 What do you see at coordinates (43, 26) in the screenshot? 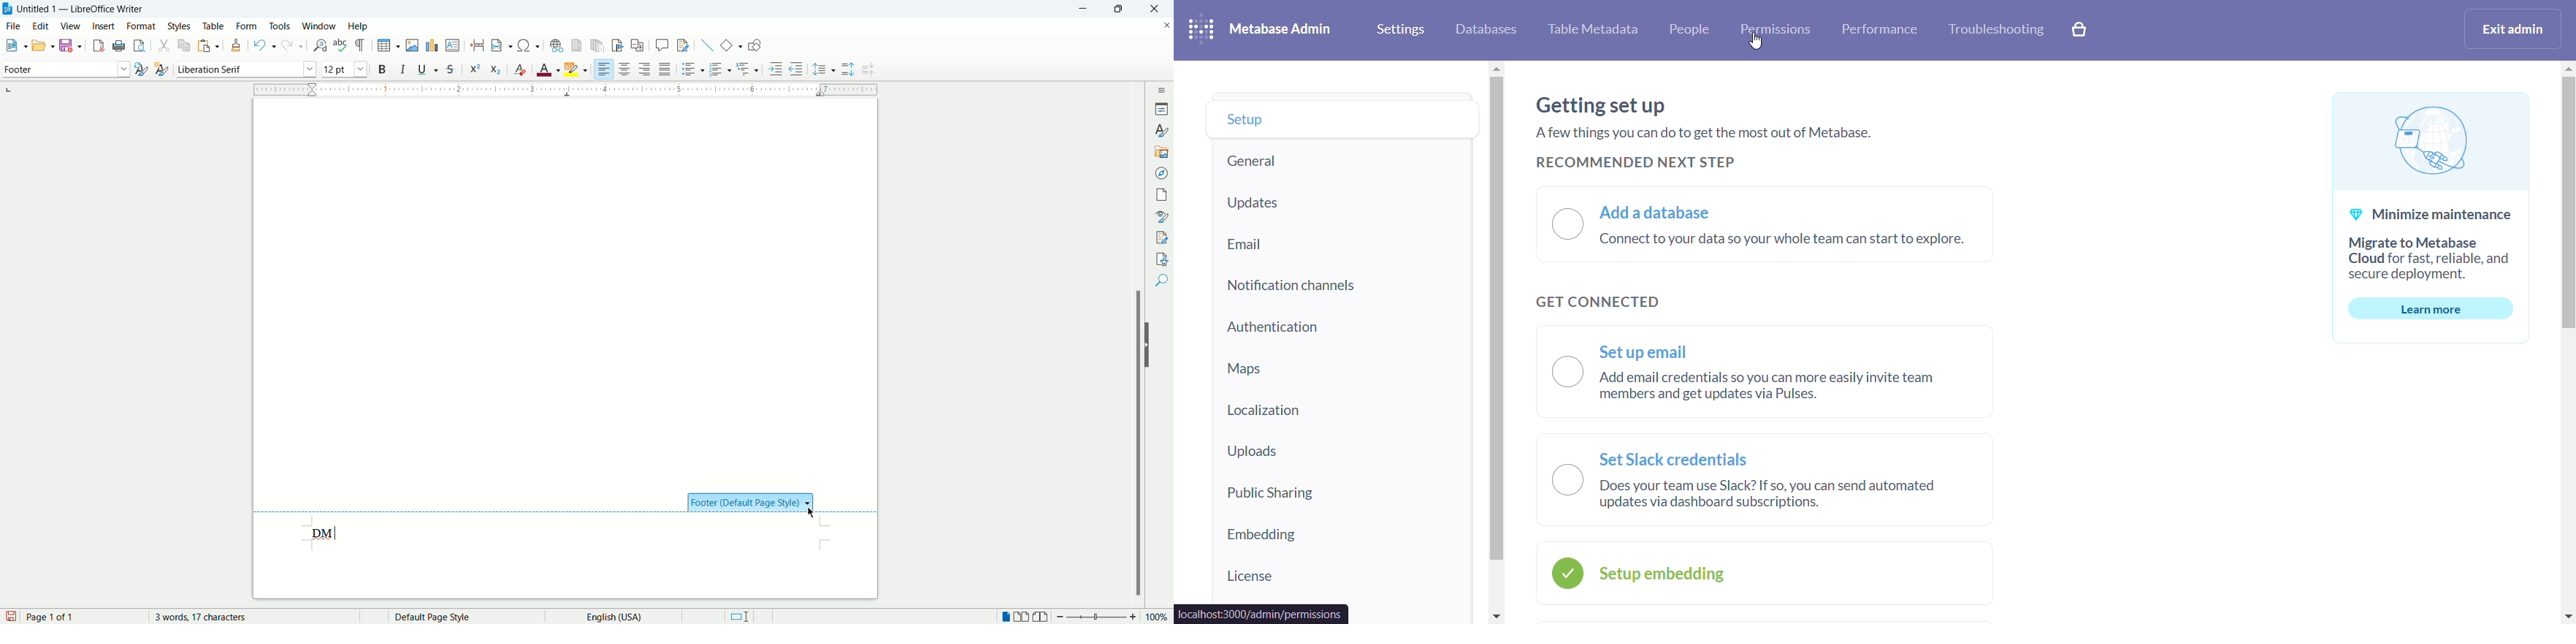
I see `edit` at bounding box center [43, 26].